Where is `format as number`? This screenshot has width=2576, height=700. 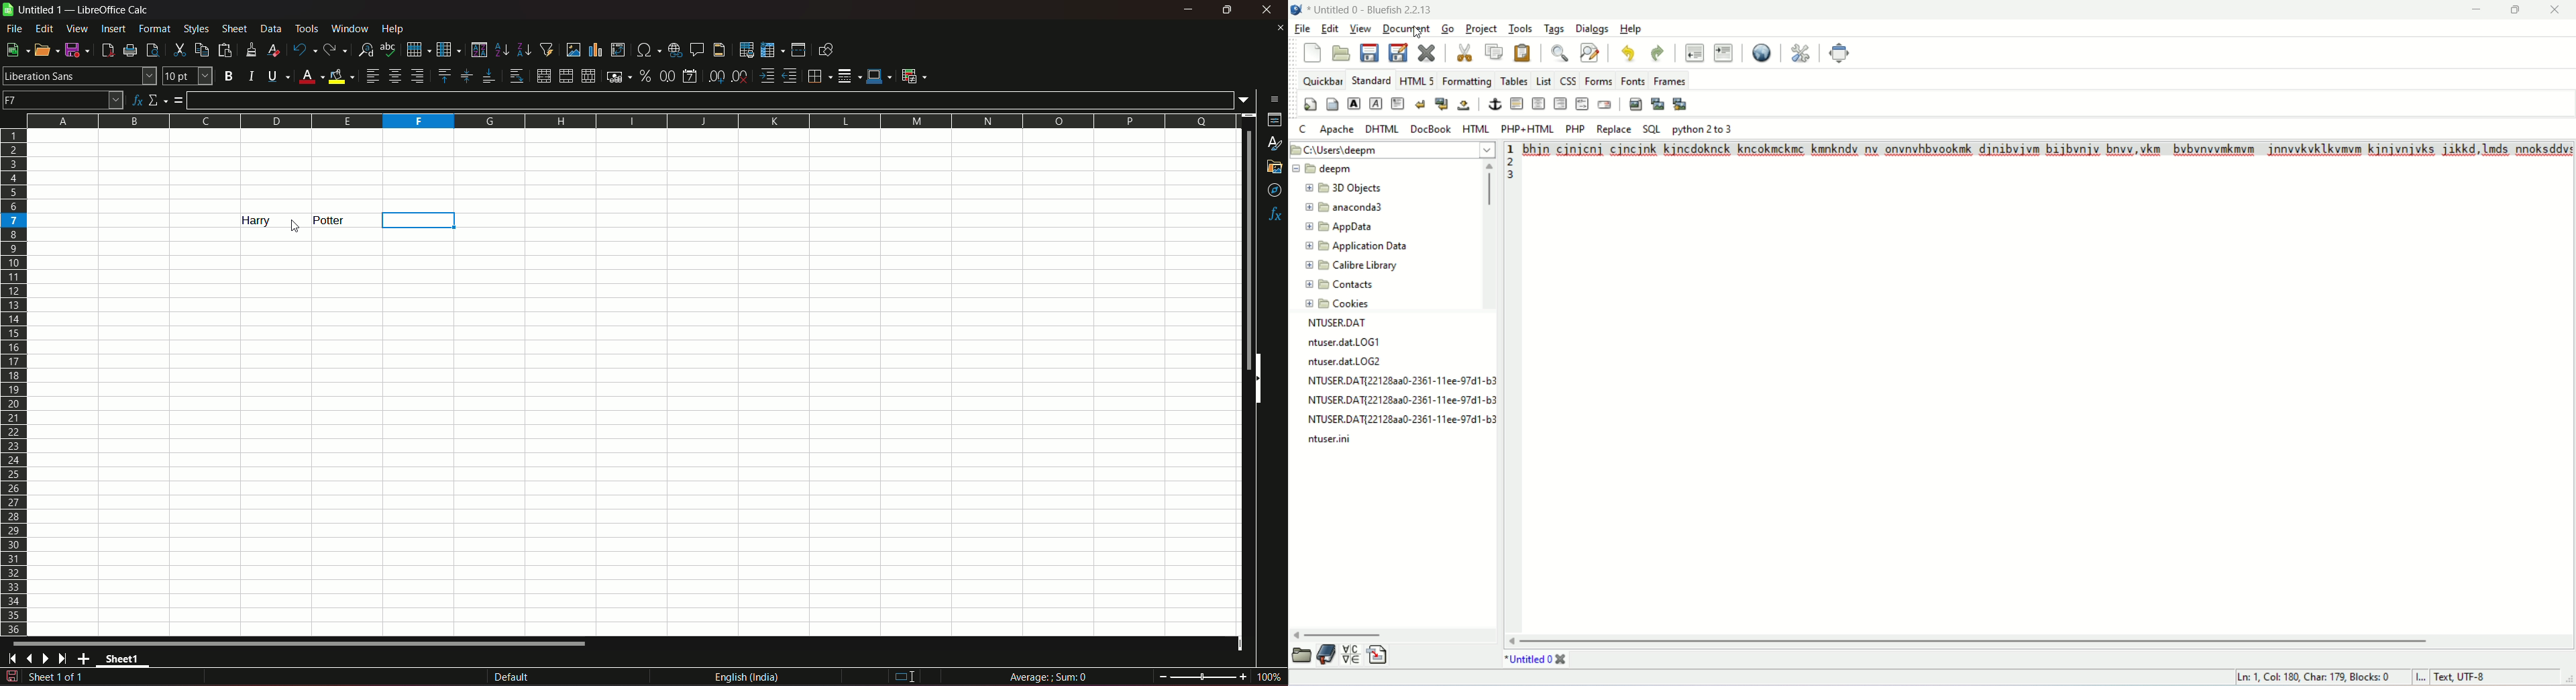
format as number is located at coordinates (667, 75).